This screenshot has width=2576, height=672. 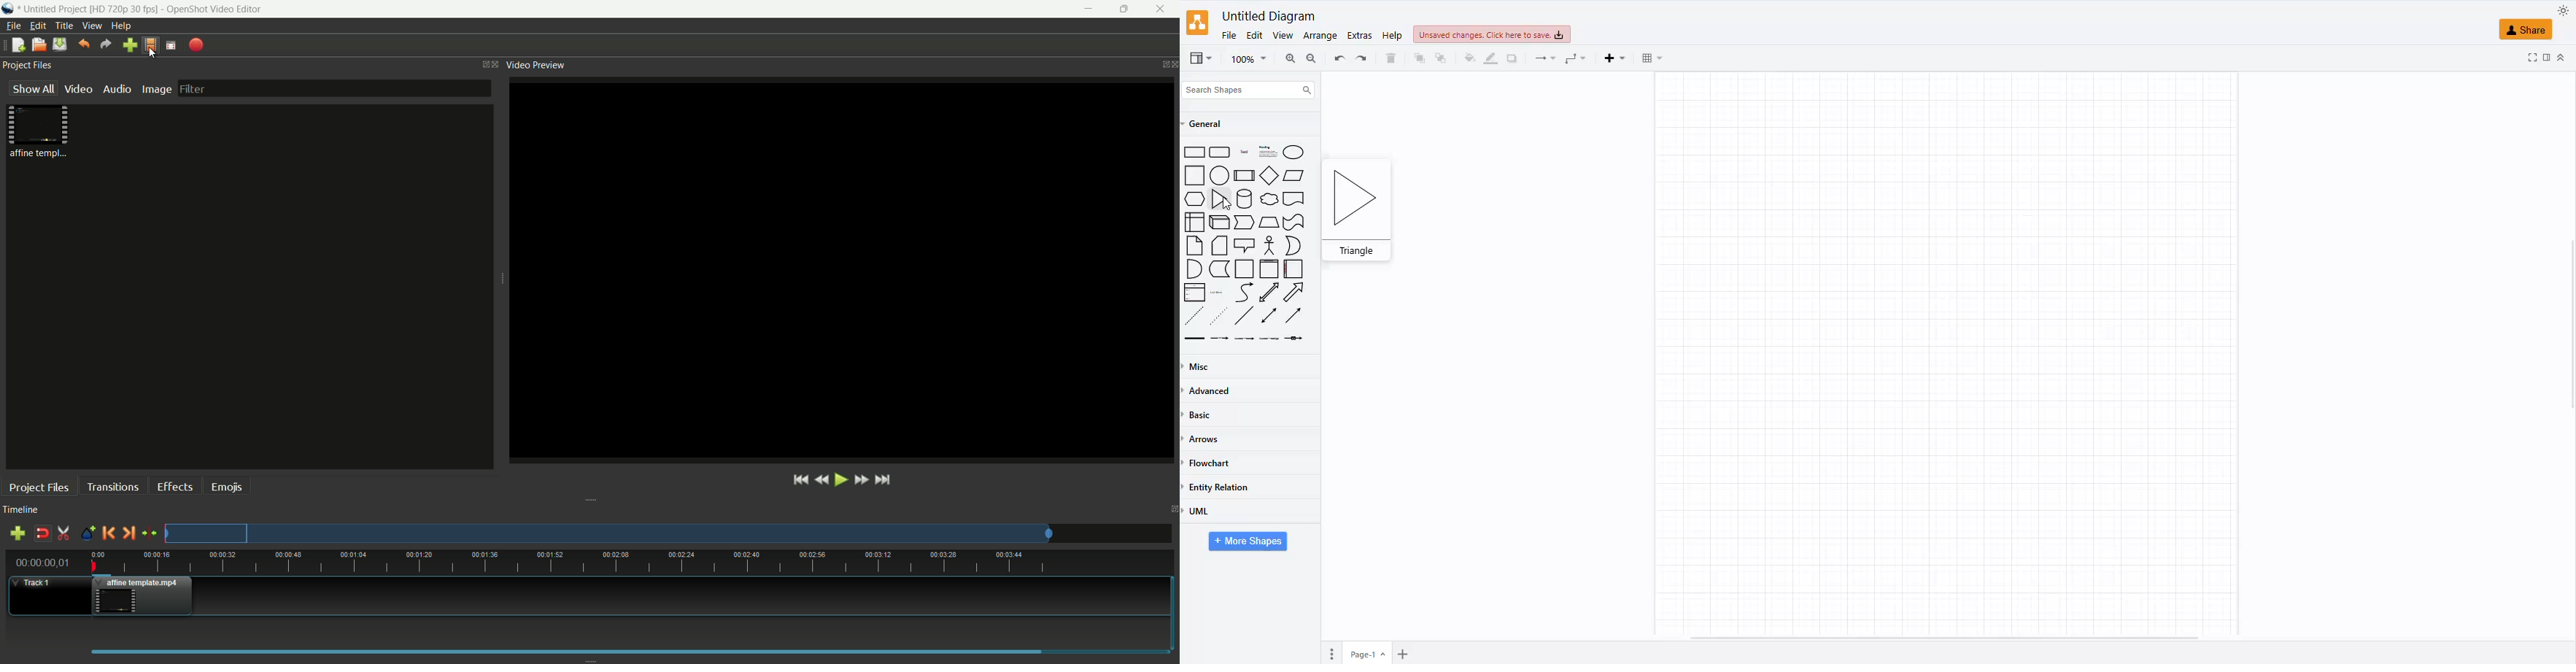 I want to click on profile, so click(x=124, y=9).